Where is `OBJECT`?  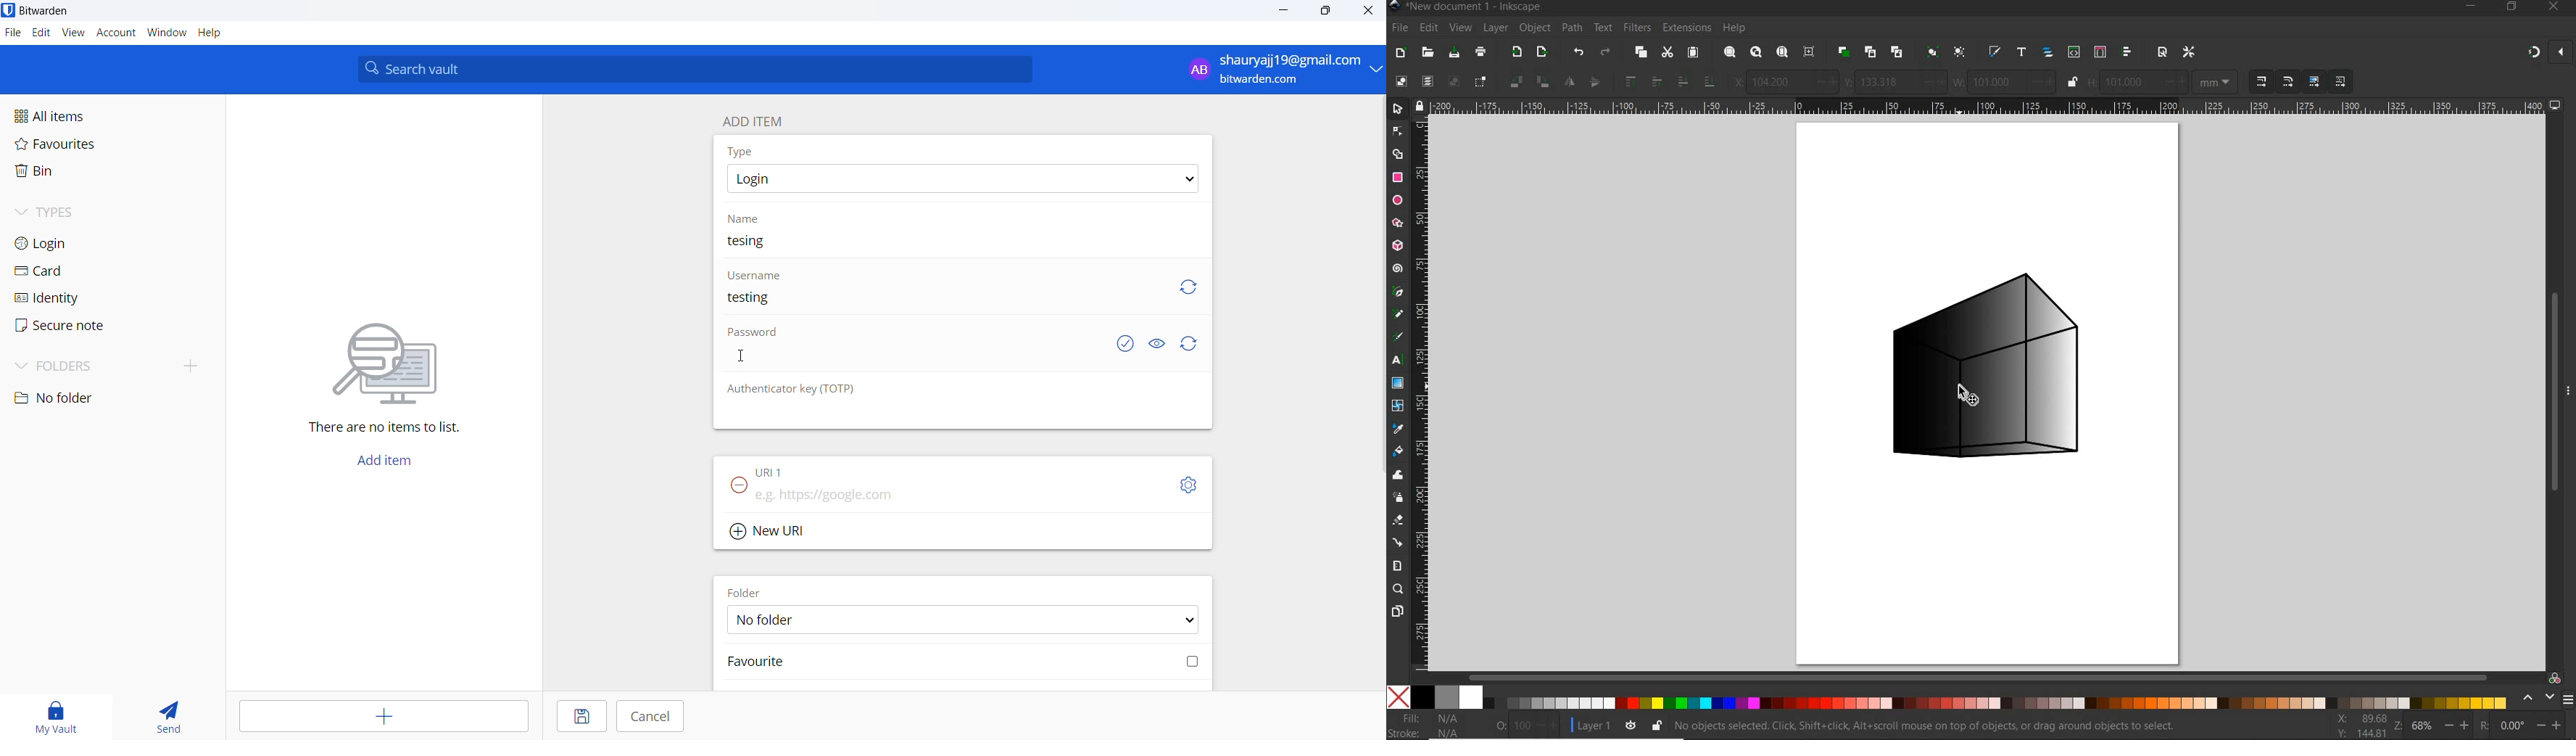 OBJECT is located at coordinates (1533, 27).